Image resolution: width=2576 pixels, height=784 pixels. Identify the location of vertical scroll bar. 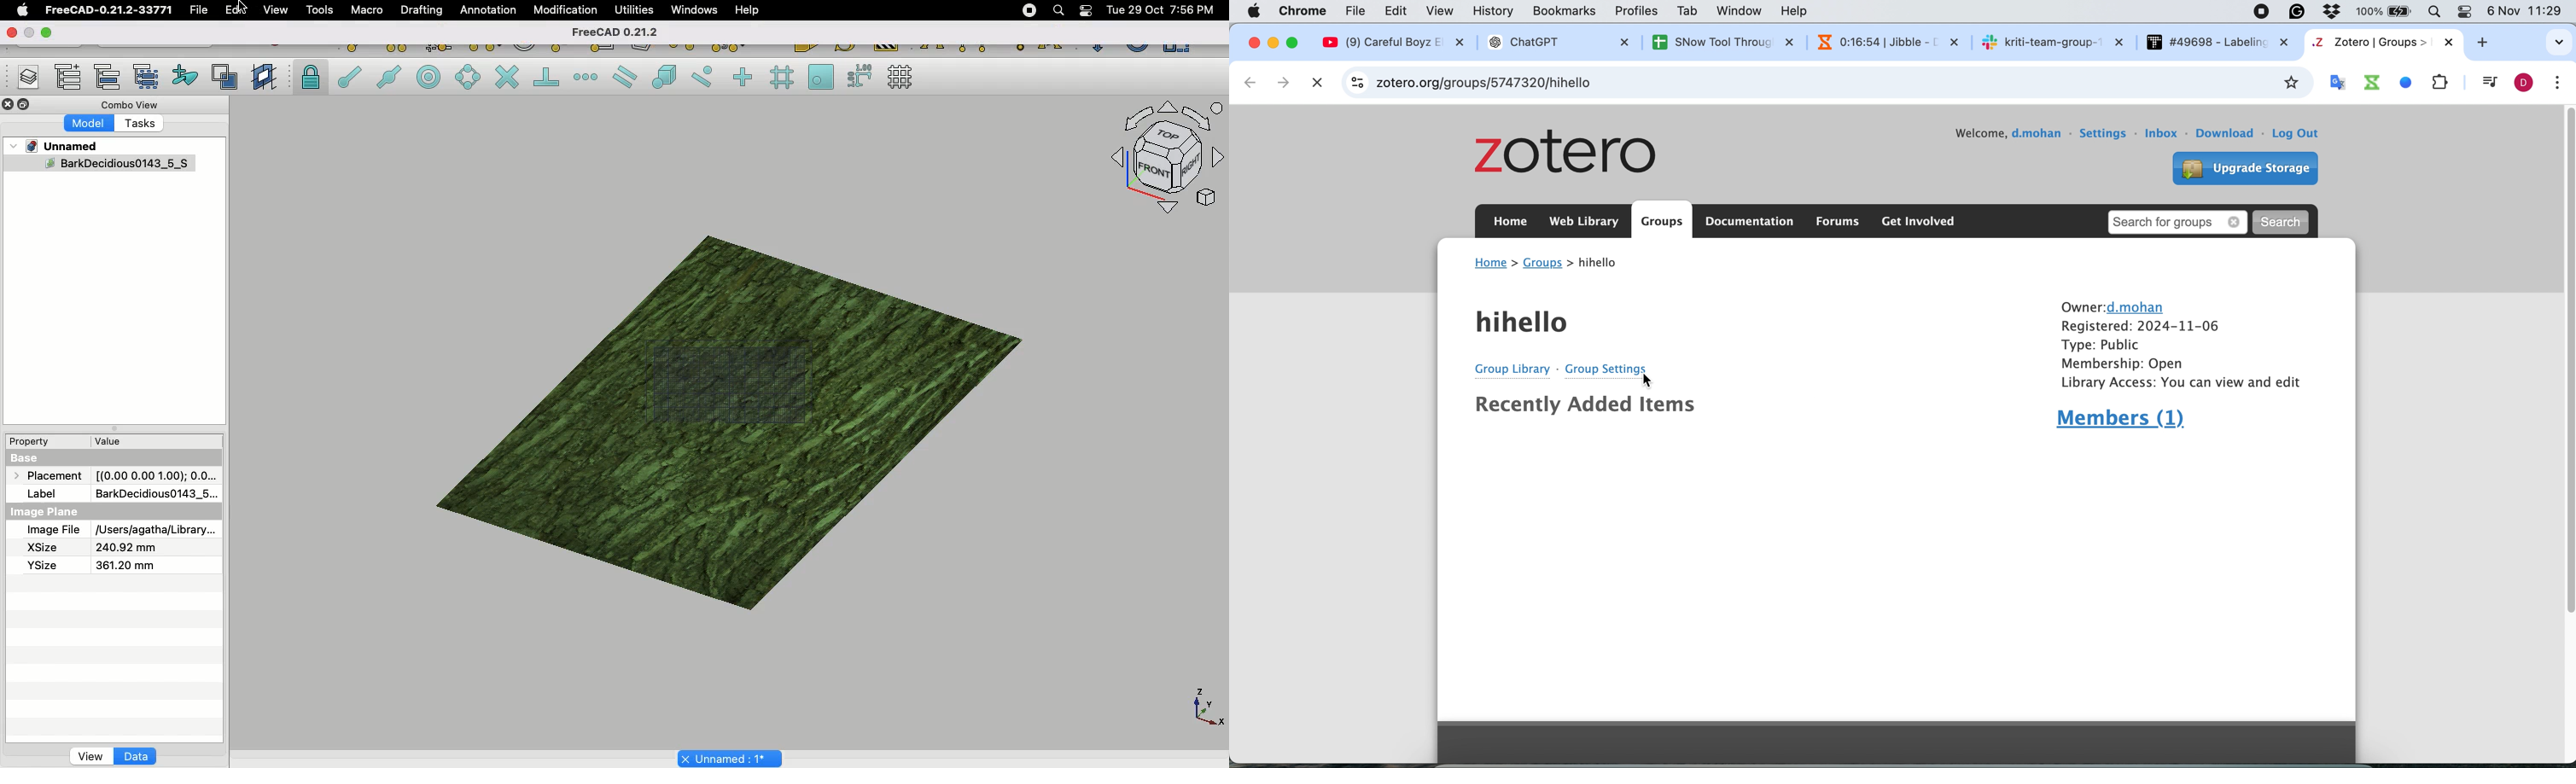
(2567, 339).